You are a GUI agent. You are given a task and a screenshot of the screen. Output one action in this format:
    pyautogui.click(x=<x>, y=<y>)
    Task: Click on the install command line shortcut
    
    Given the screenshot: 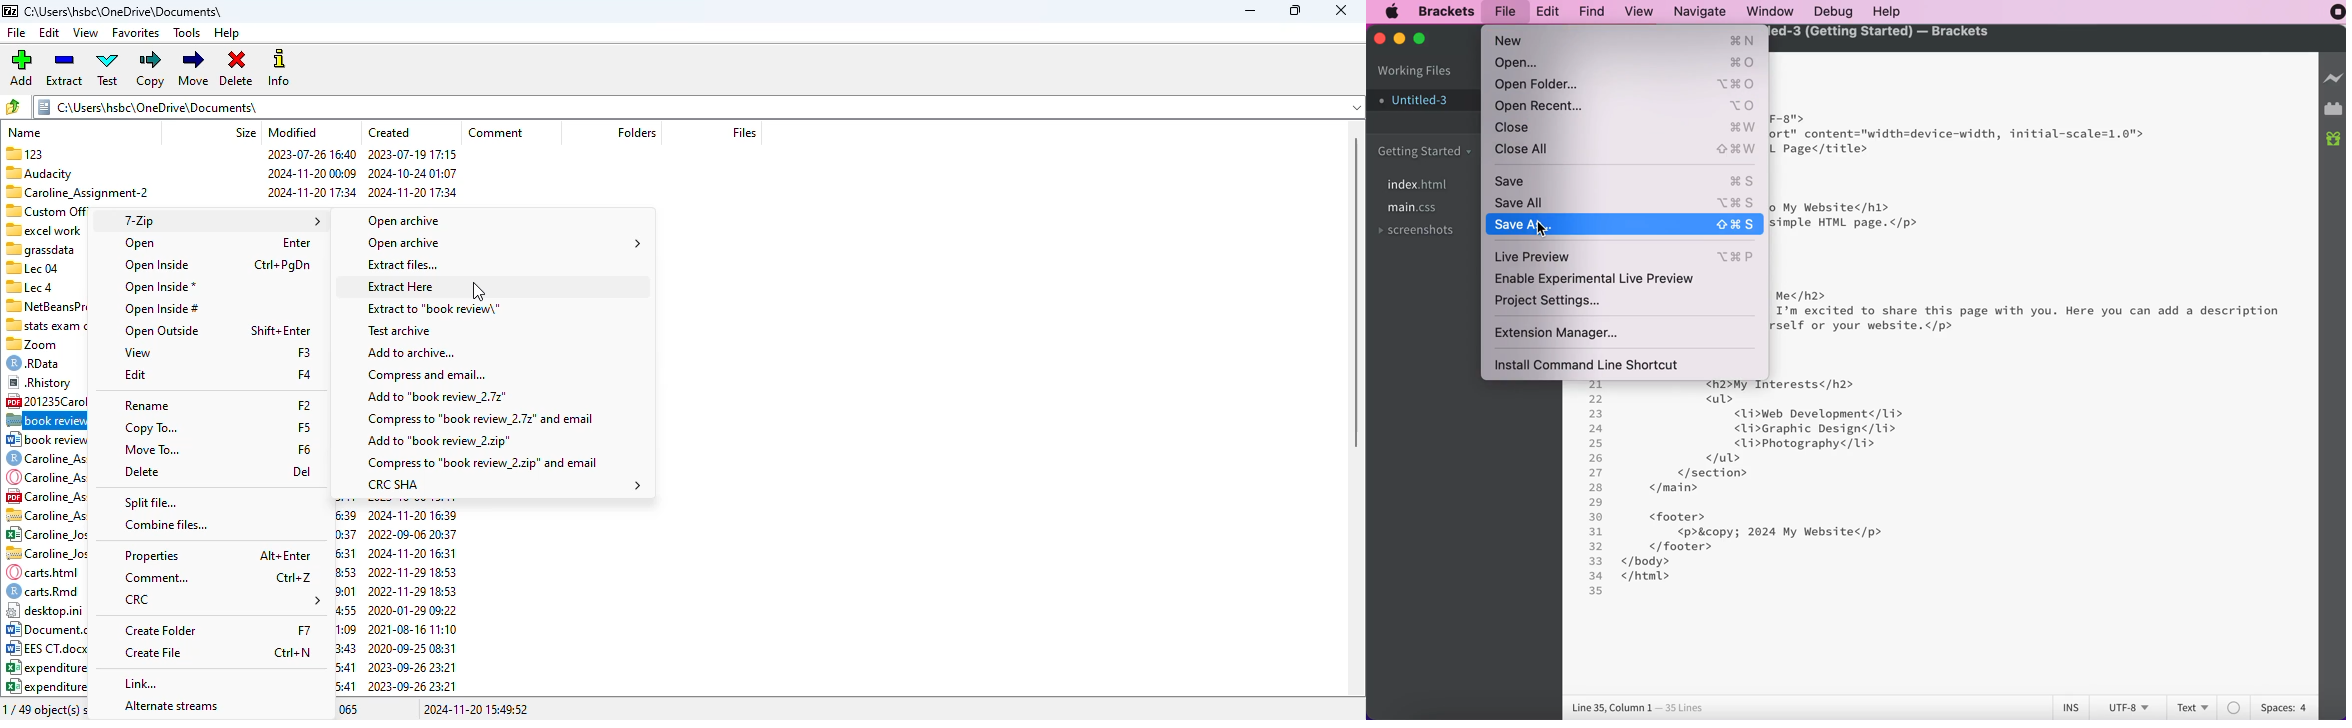 What is the action you would take?
    pyautogui.click(x=1595, y=366)
    